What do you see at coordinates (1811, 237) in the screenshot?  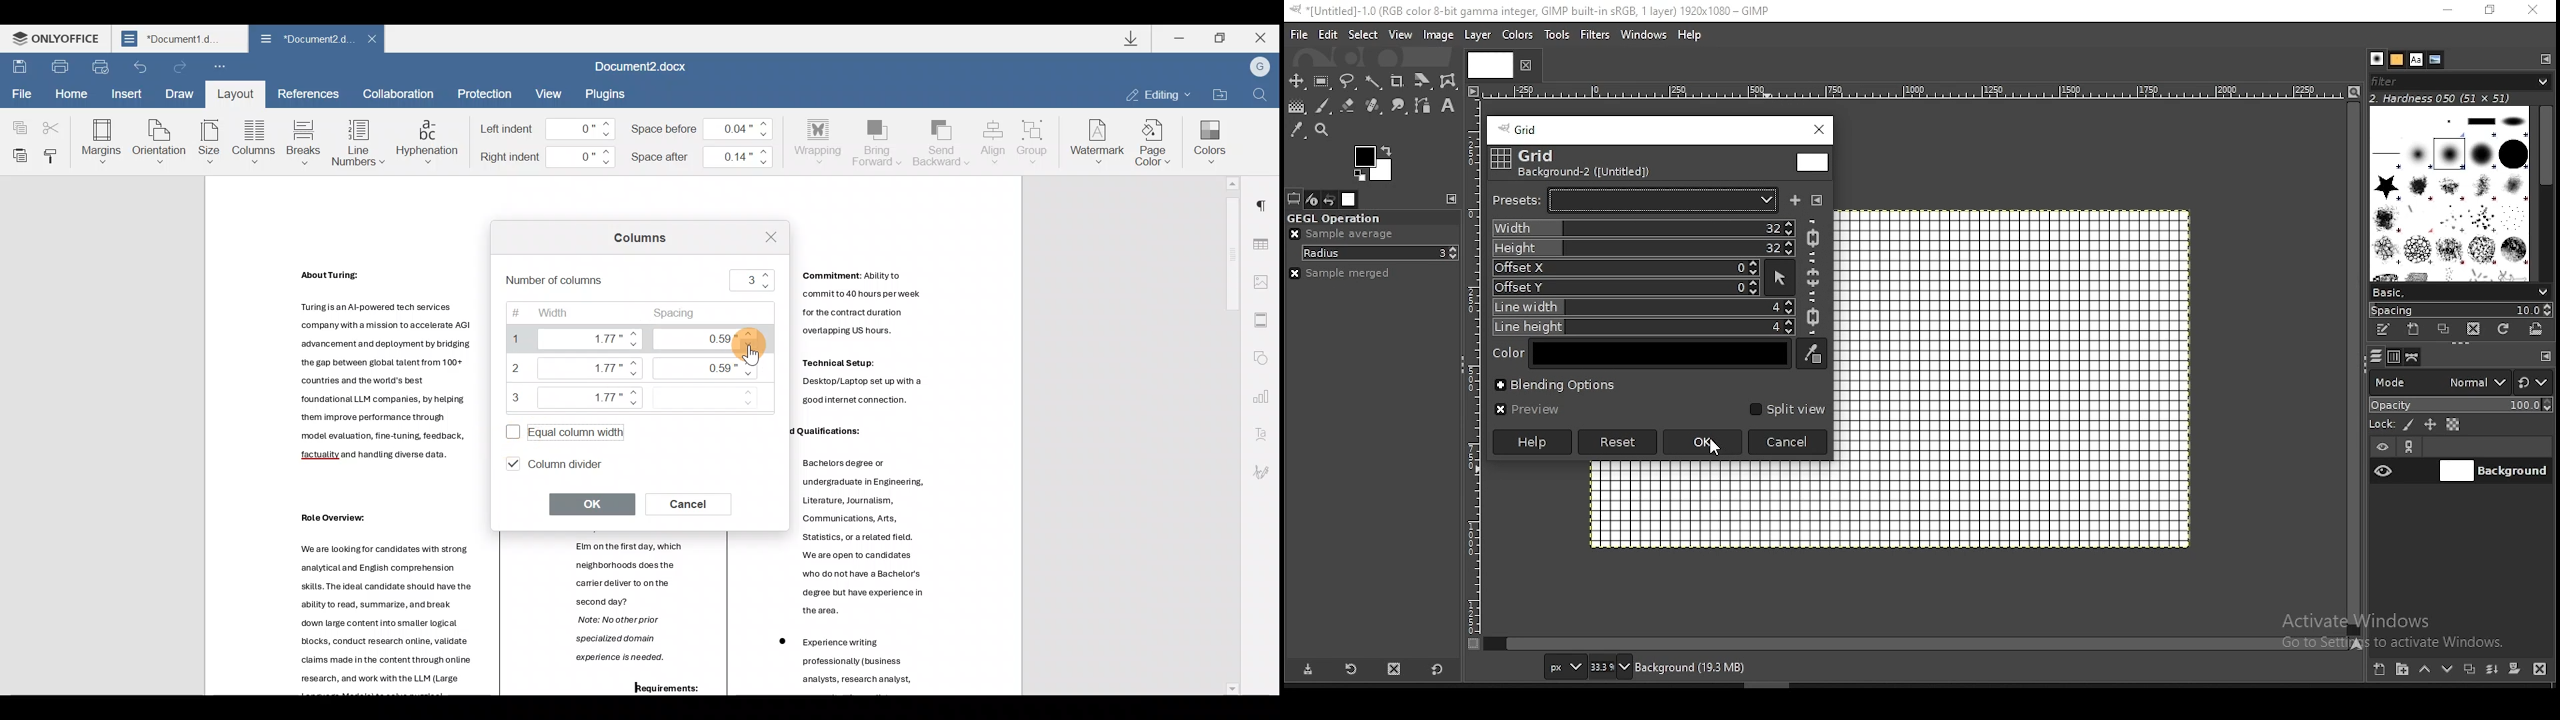 I see `constraint proportions` at bounding box center [1811, 237].